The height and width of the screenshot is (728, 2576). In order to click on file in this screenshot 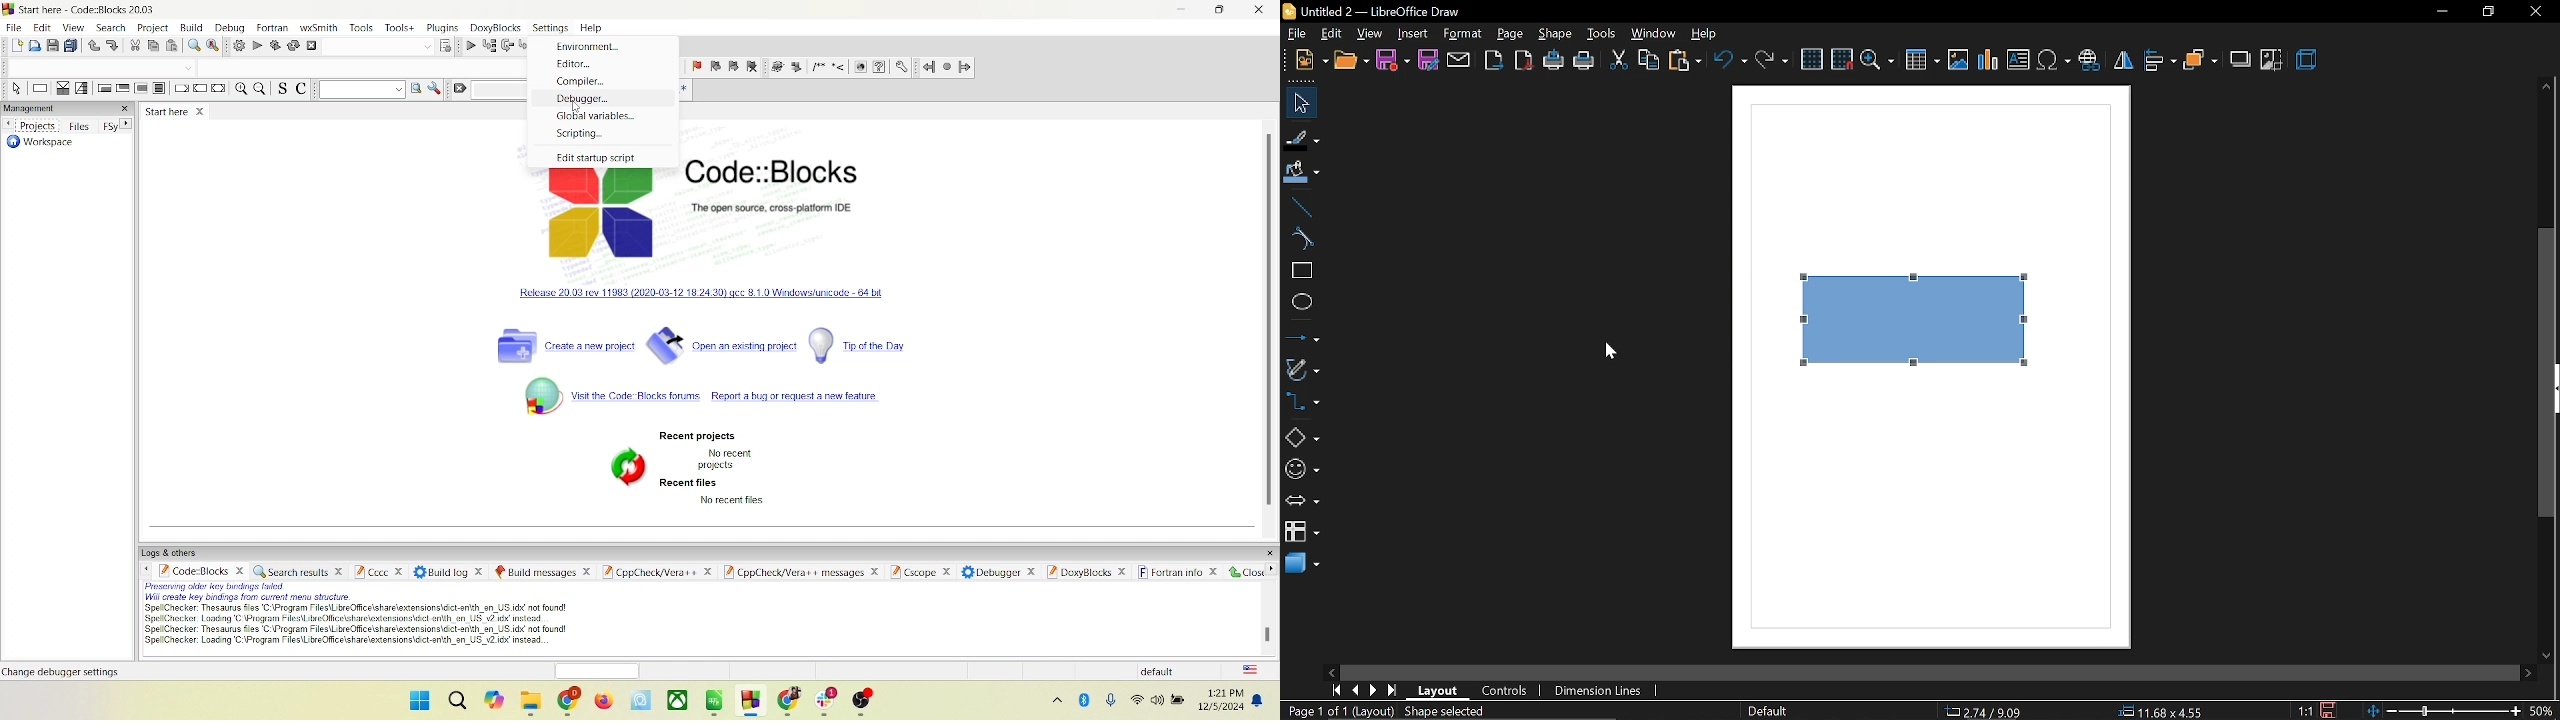, I will do `click(1298, 33)`.